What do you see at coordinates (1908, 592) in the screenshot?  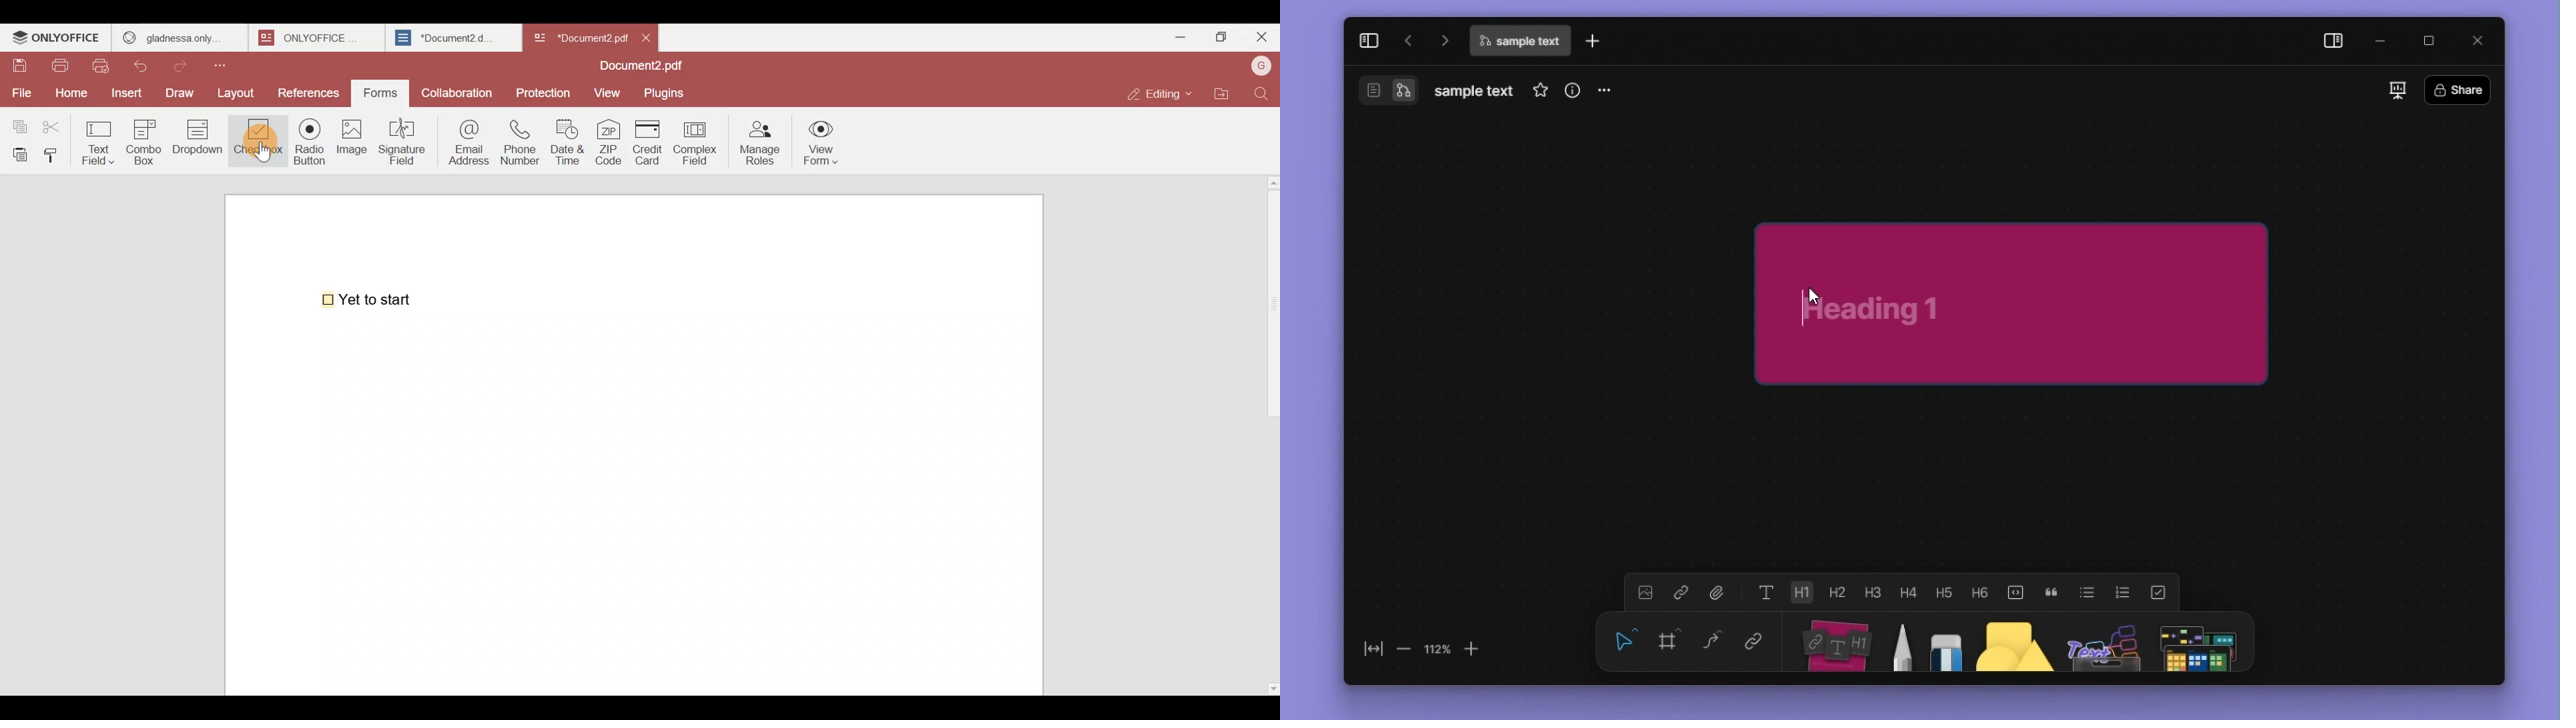 I see `Heading 4` at bounding box center [1908, 592].